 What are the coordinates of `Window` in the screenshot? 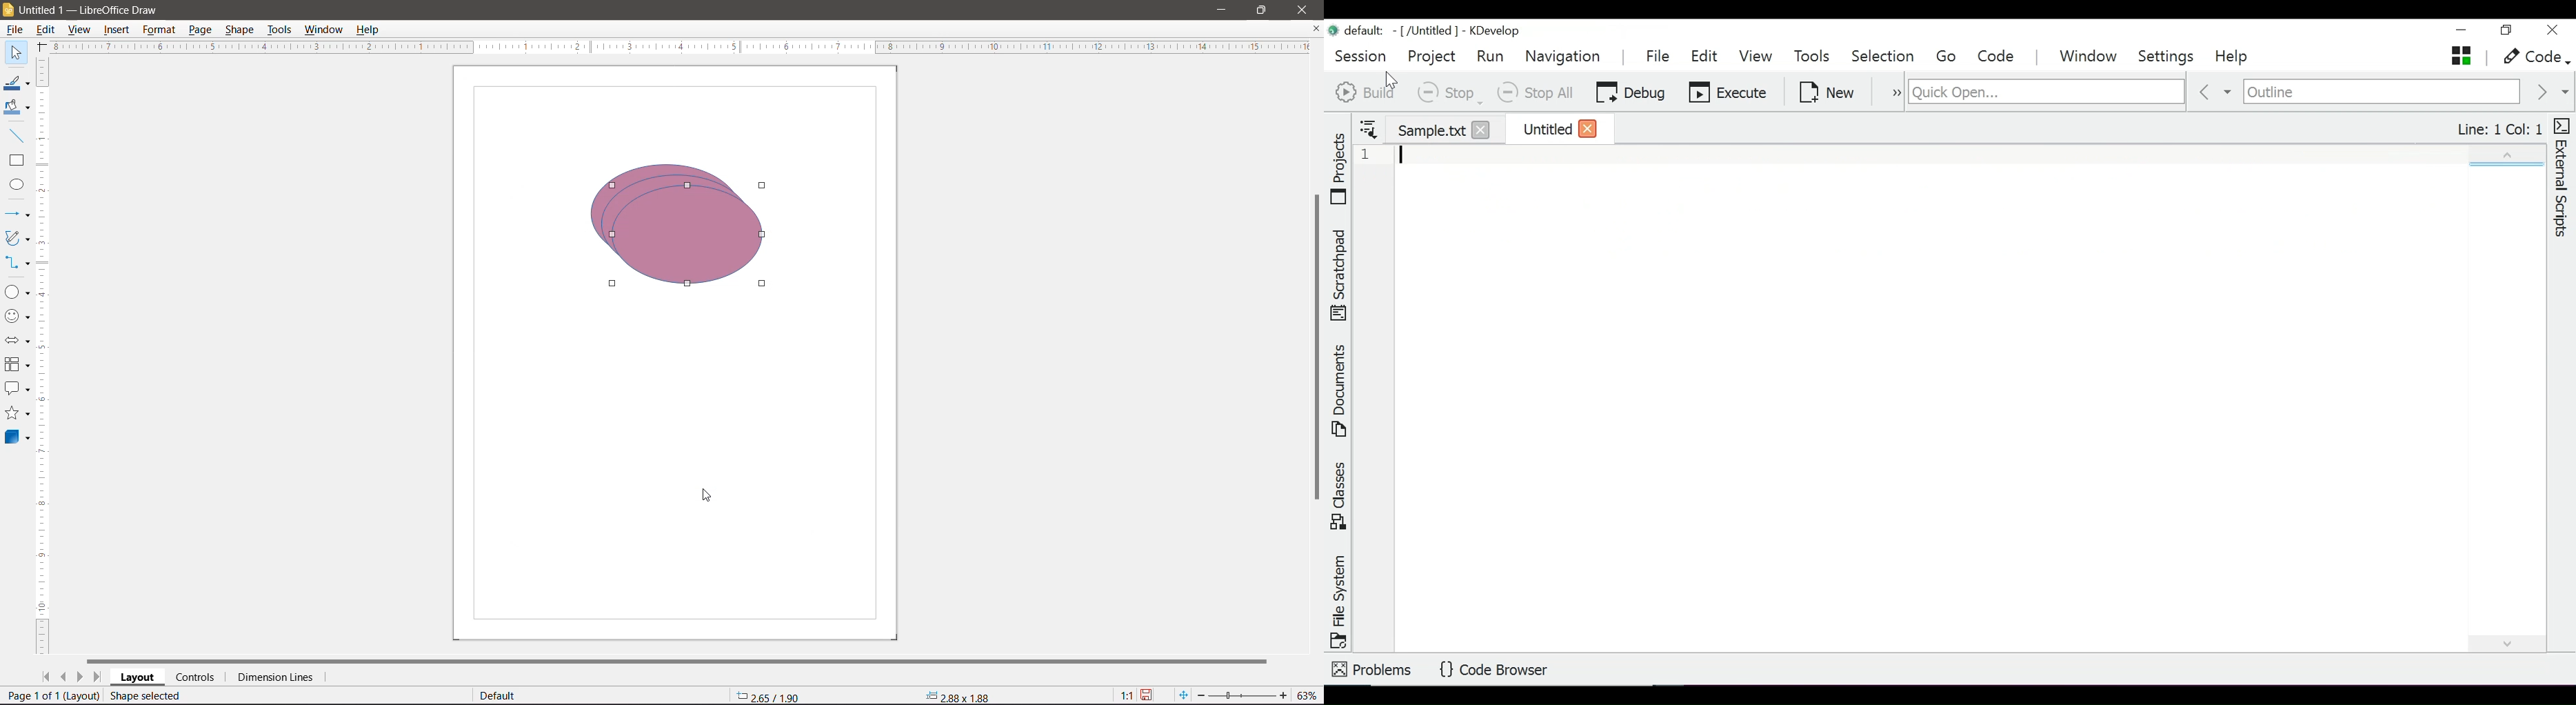 It's located at (325, 30).